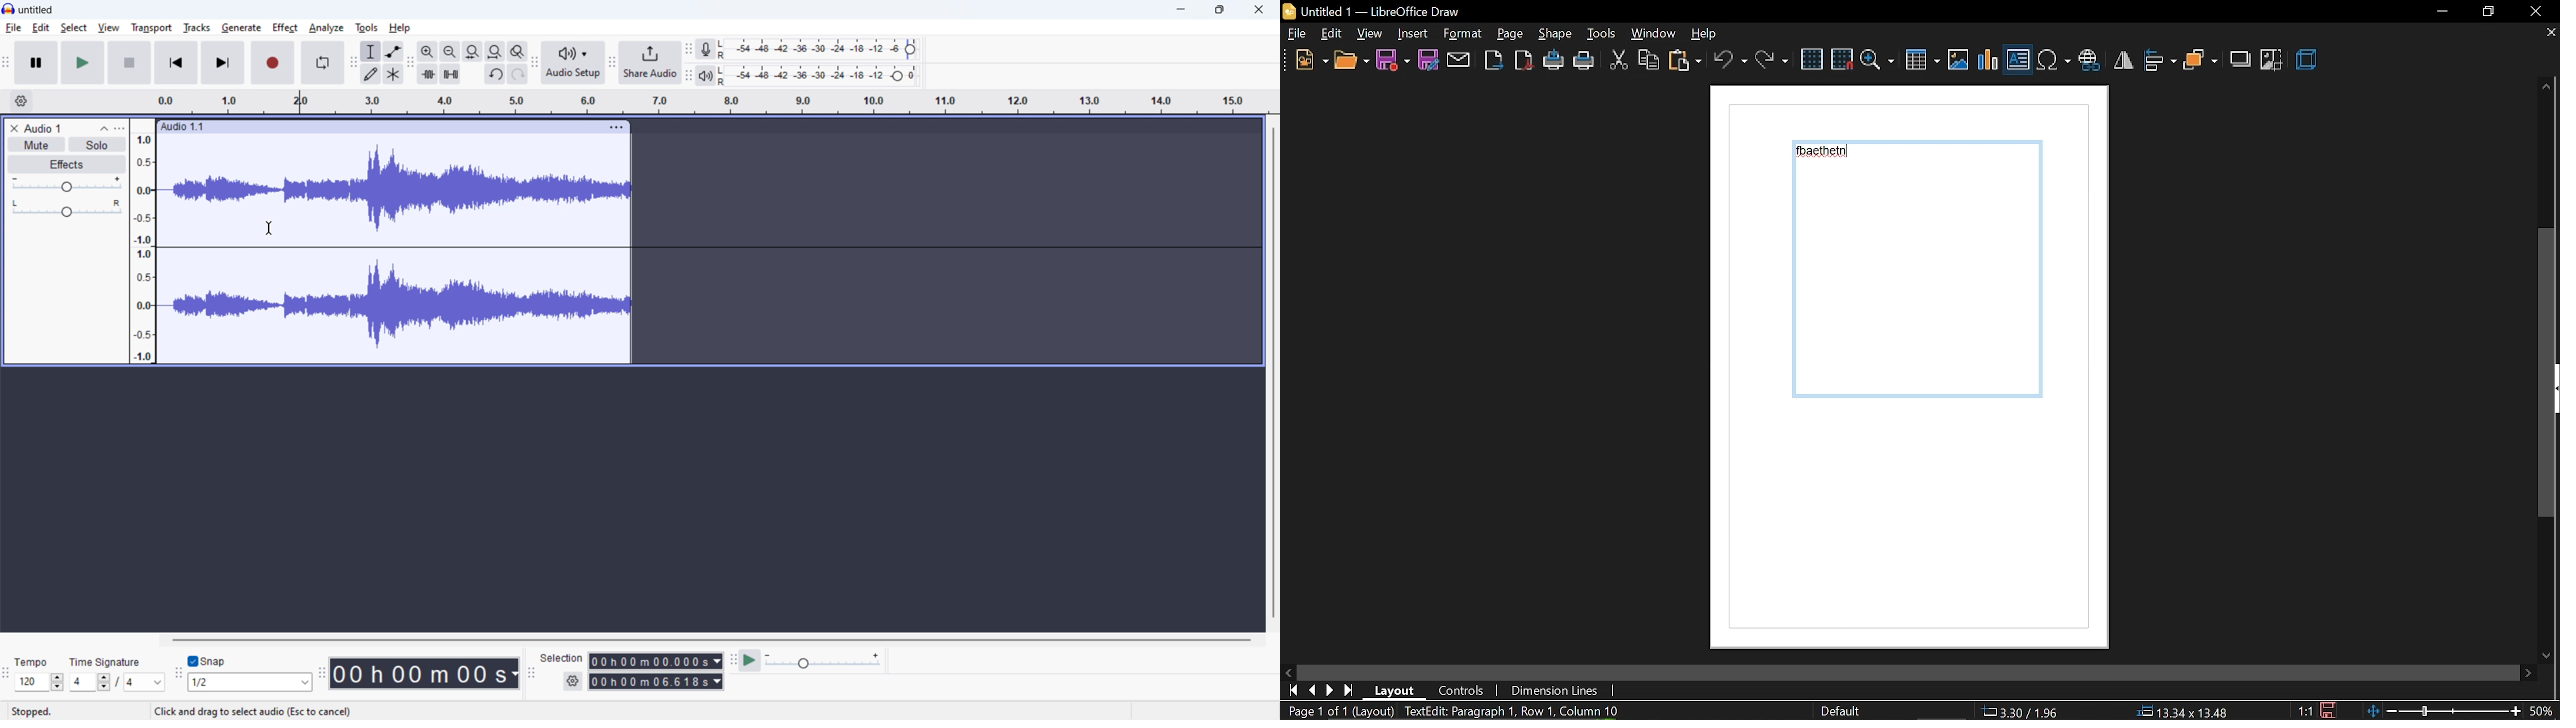  What do you see at coordinates (1711, 33) in the screenshot?
I see `help` at bounding box center [1711, 33].